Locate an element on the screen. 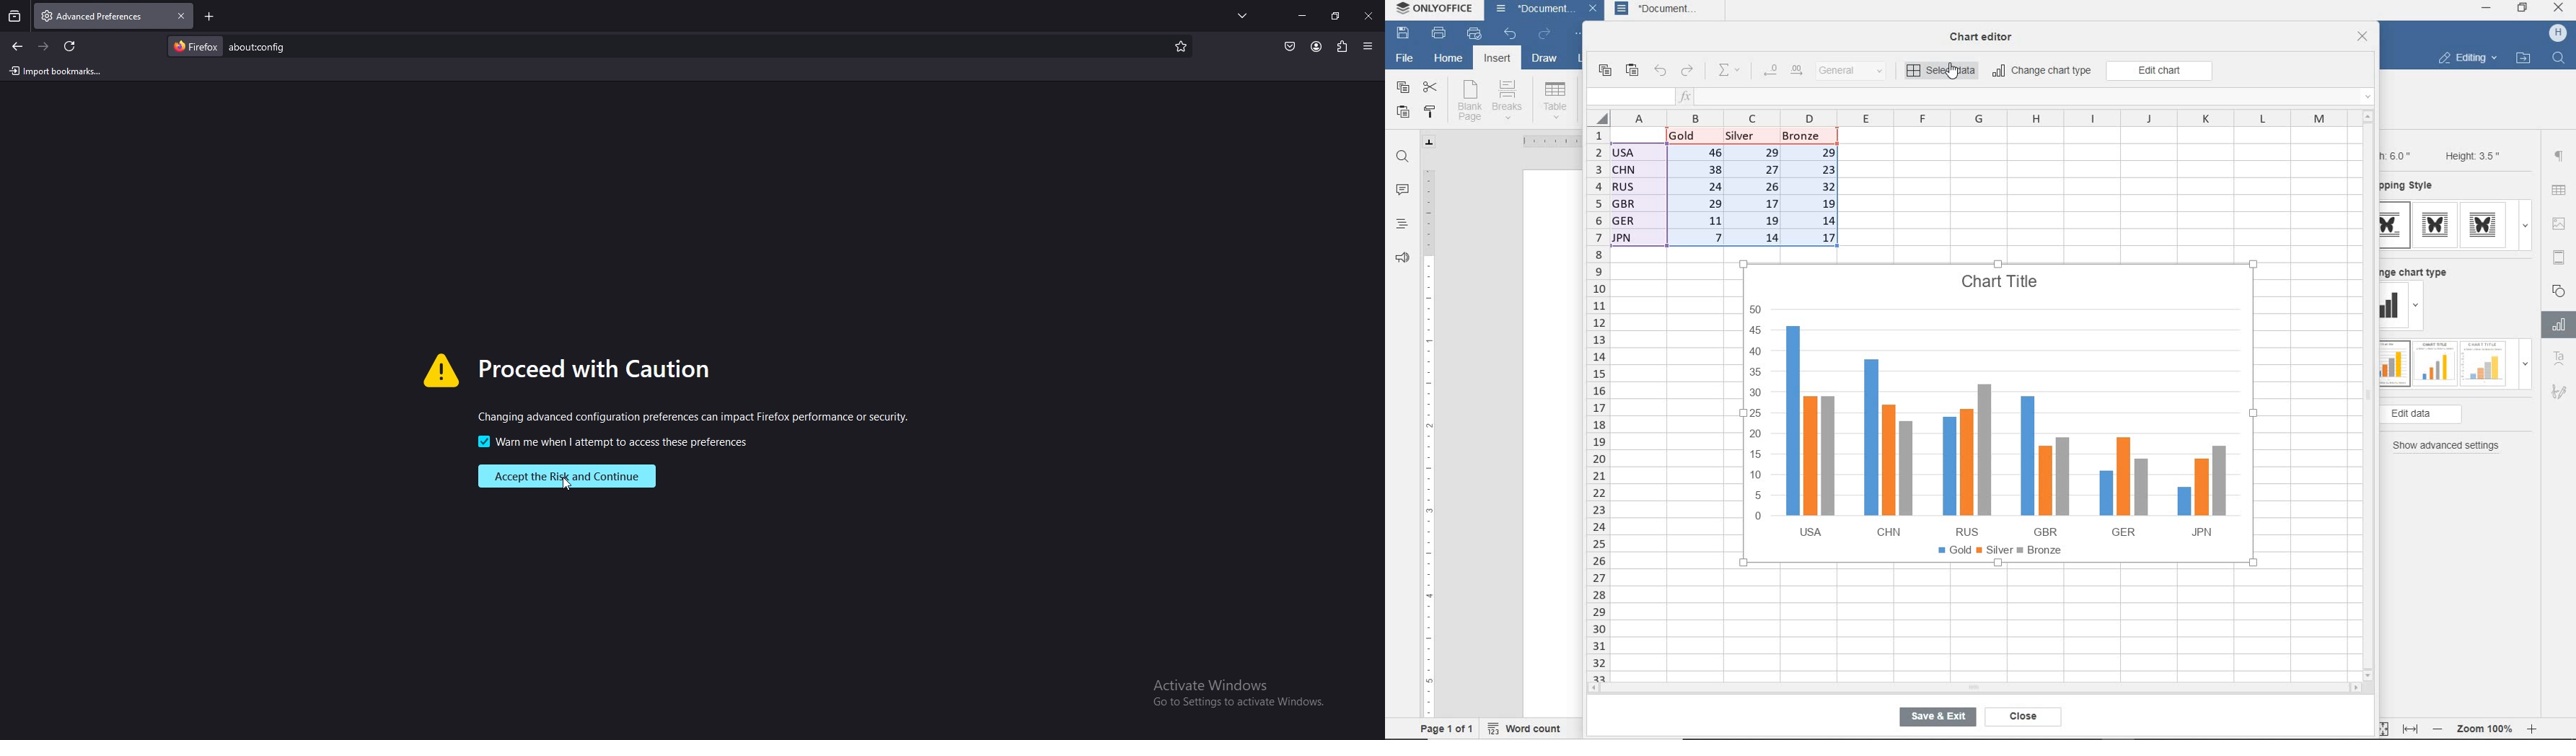 This screenshot has height=756, width=2576. zoom in is located at coordinates (2533, 727).